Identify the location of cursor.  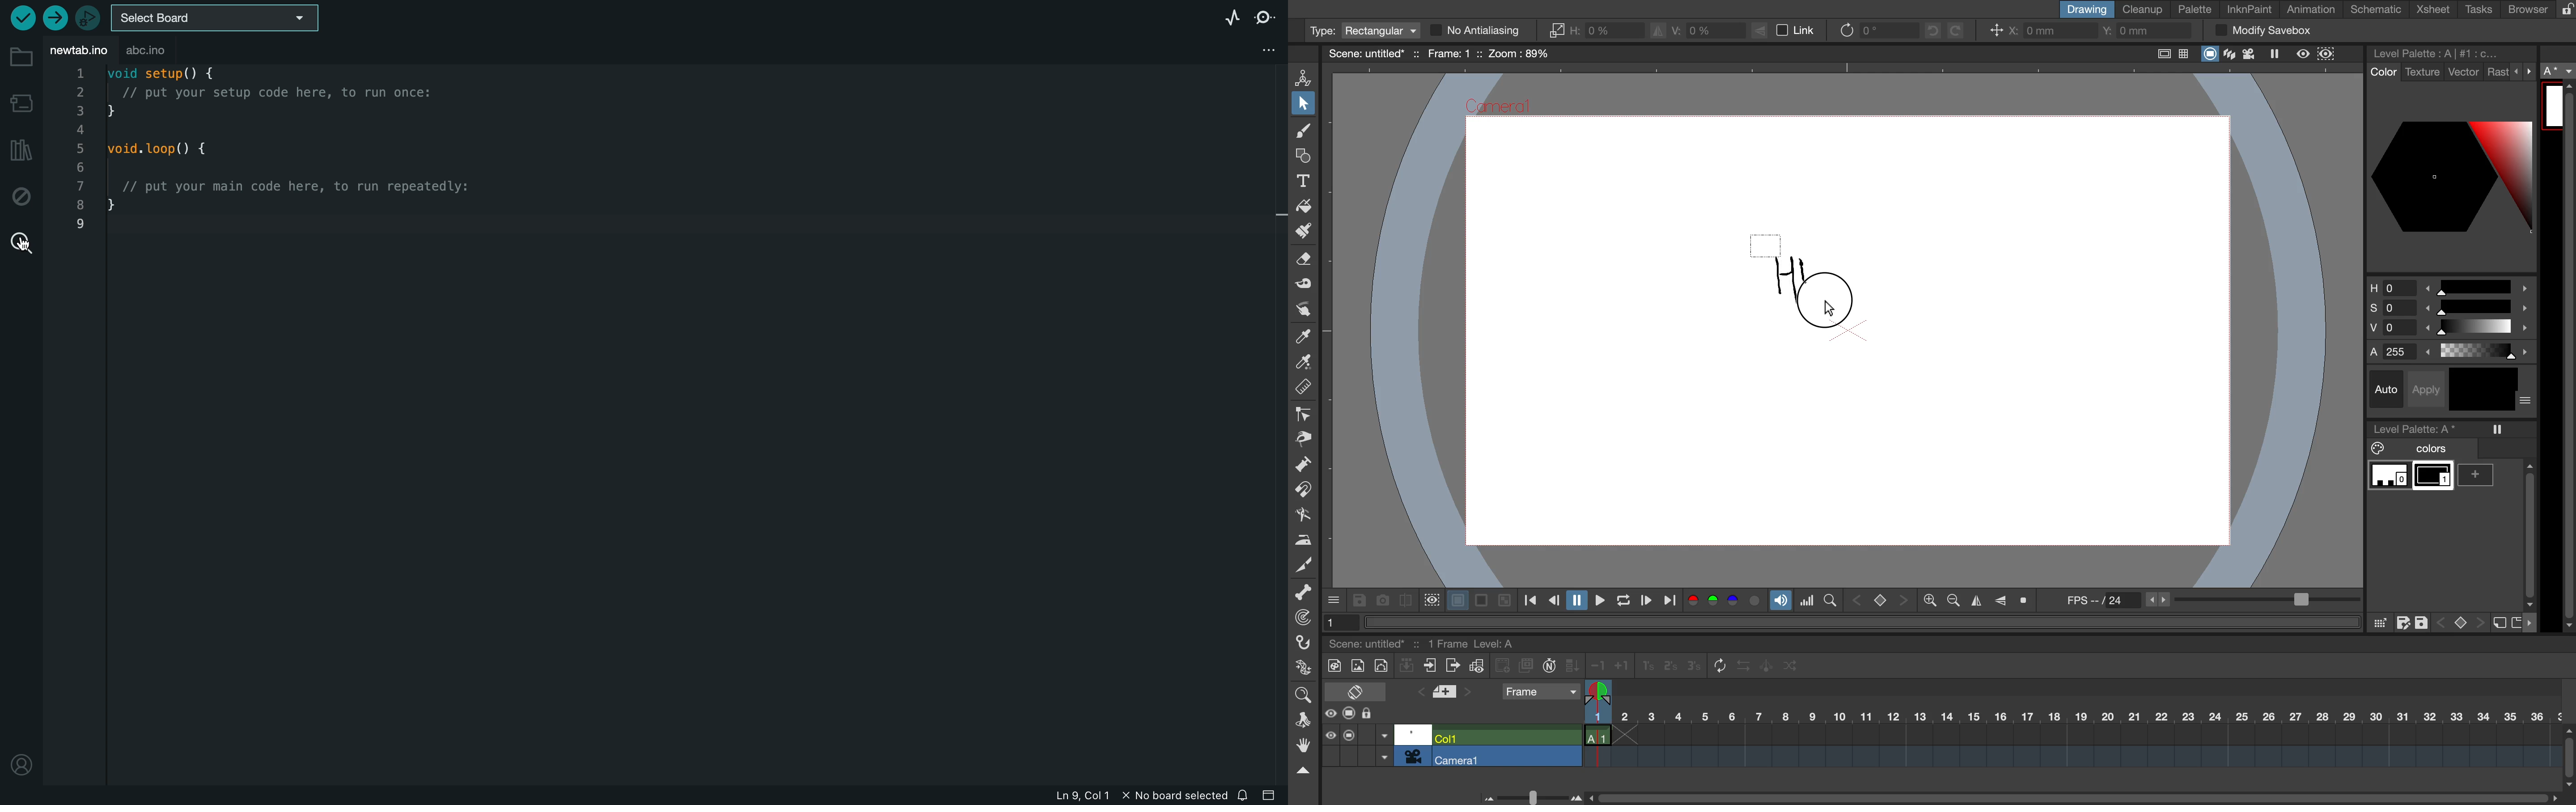
(21, 243).